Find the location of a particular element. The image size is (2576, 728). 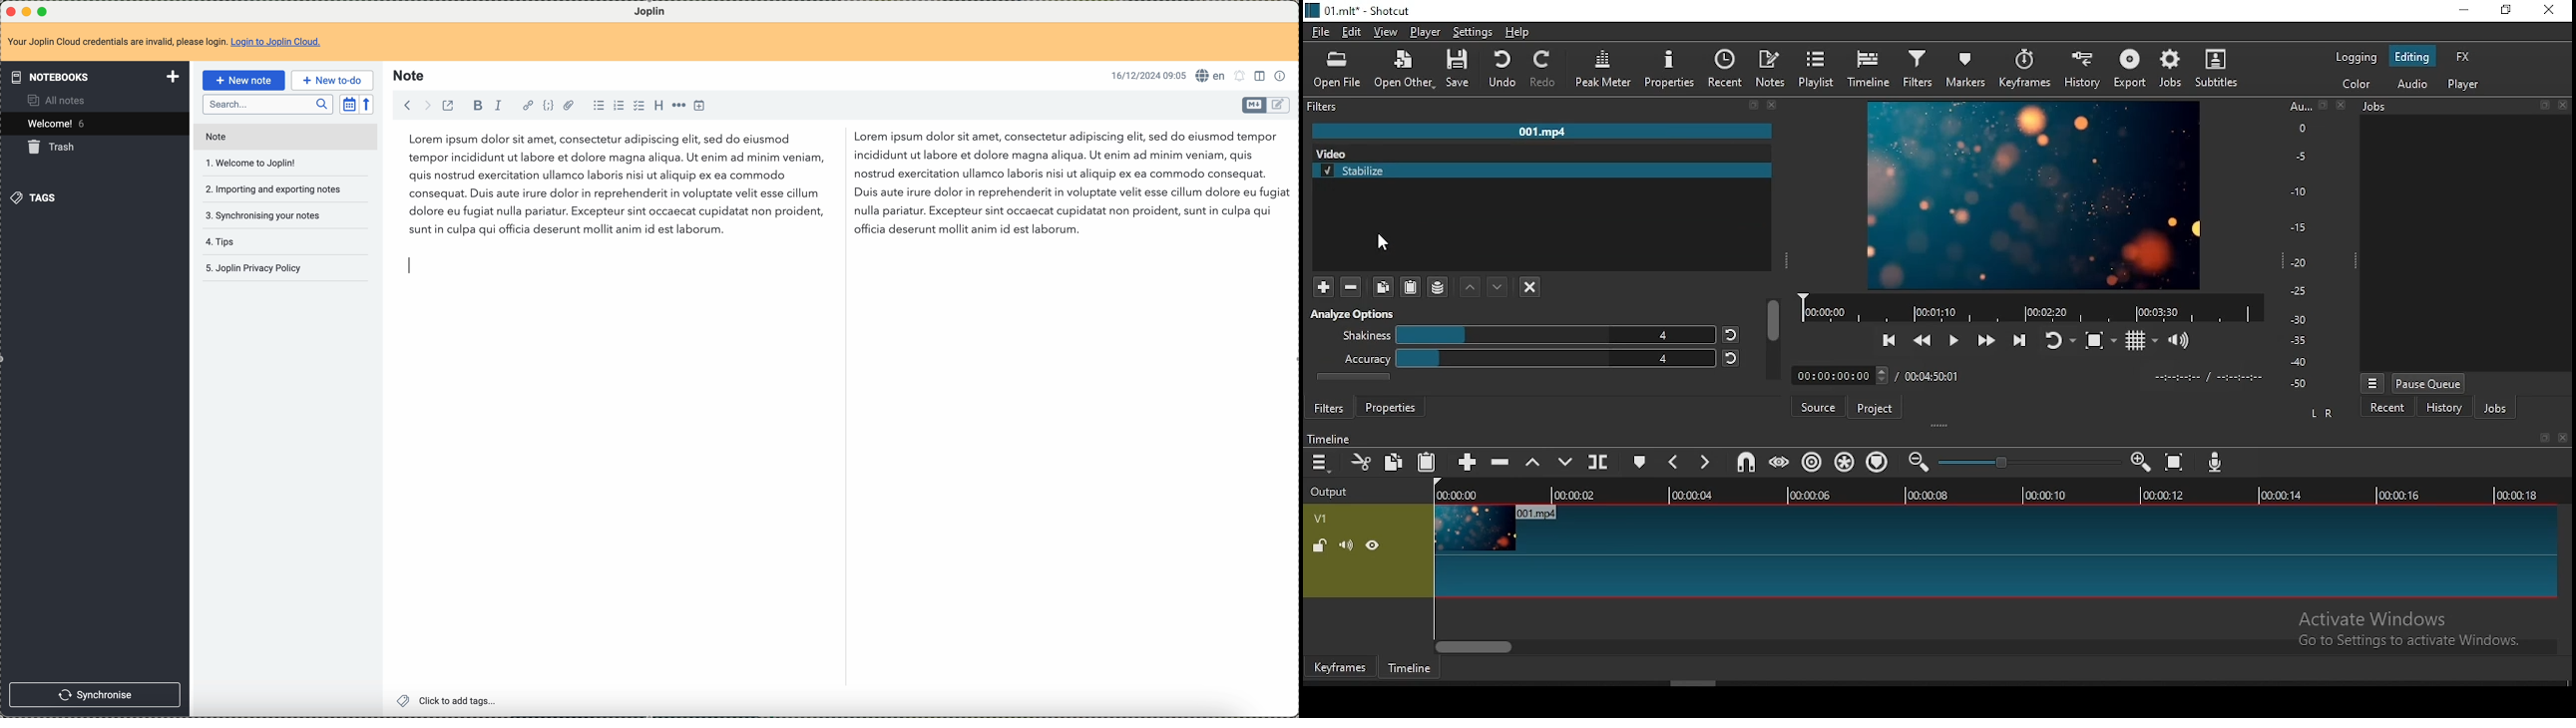

insert time is located at coordinates (702, 105).